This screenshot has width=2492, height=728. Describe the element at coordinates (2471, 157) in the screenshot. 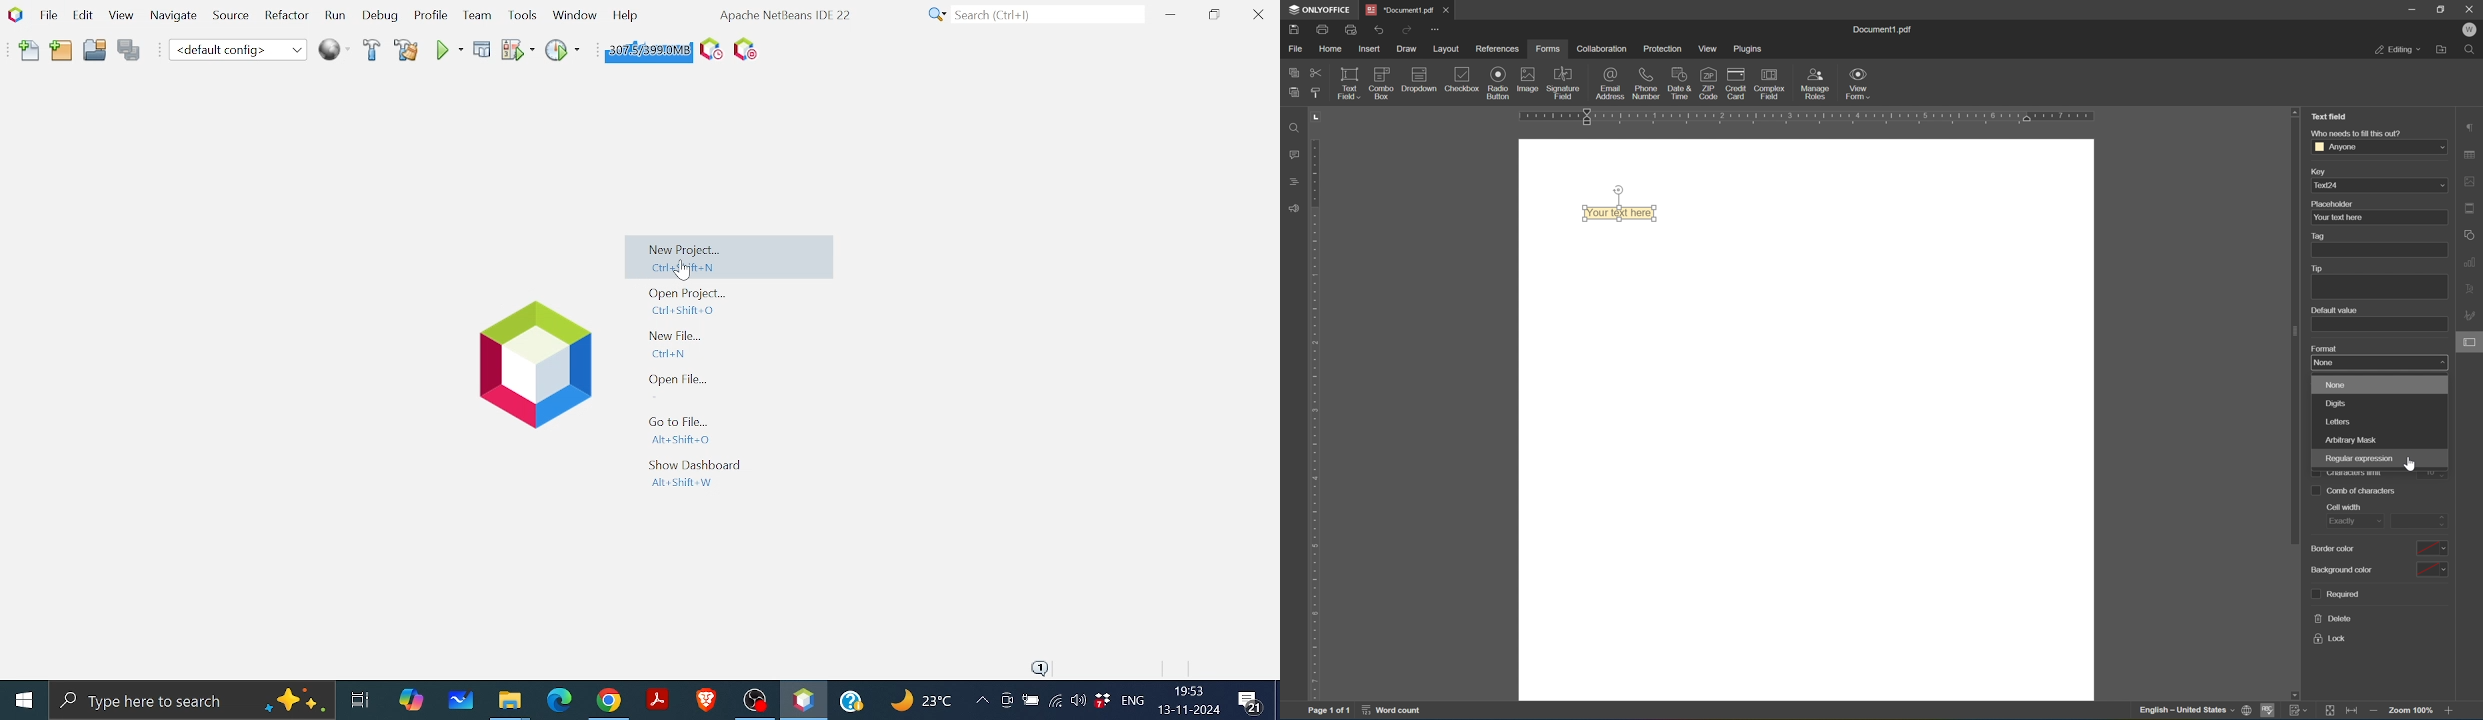

I see `table settings` at that location.